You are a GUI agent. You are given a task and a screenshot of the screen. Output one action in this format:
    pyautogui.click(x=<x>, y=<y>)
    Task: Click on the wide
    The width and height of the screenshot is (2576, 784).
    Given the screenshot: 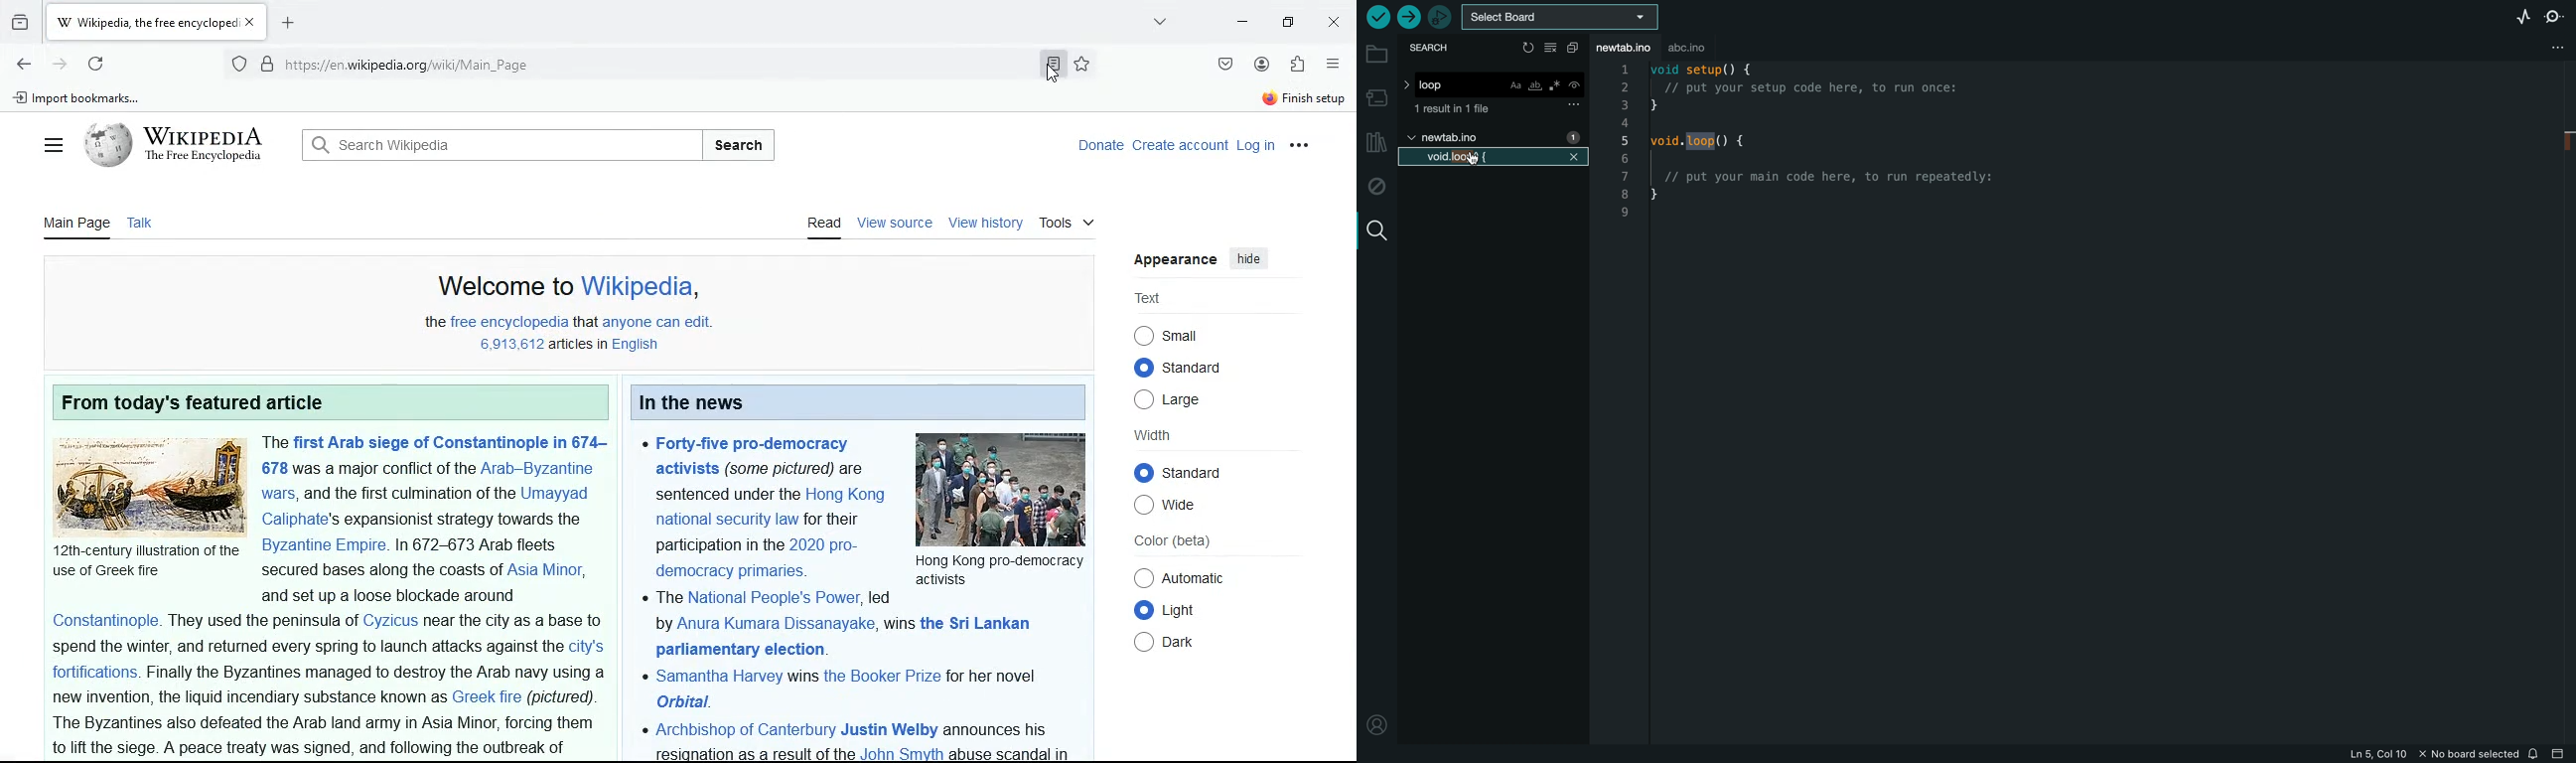 What is the action you would take?
    pyautogui.click(x=1170, y=506)
    